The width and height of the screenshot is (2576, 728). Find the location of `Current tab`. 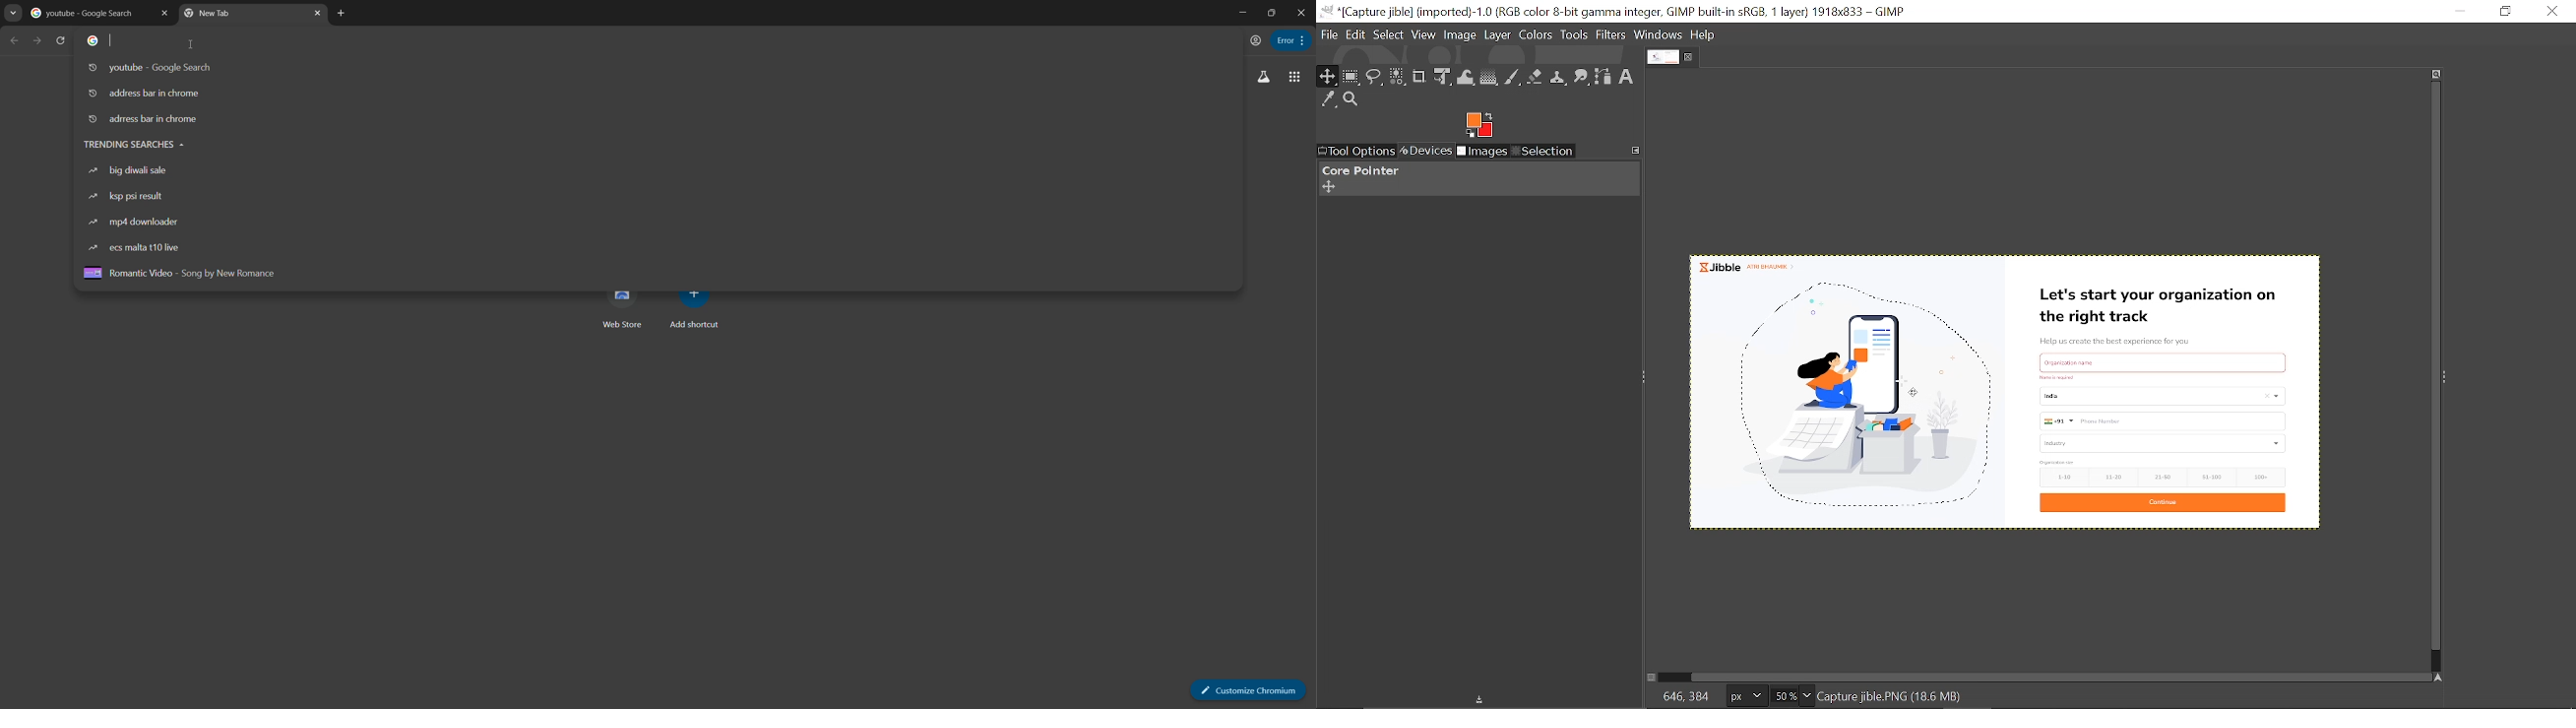

Current tab is located at coordinates (1664, 56).